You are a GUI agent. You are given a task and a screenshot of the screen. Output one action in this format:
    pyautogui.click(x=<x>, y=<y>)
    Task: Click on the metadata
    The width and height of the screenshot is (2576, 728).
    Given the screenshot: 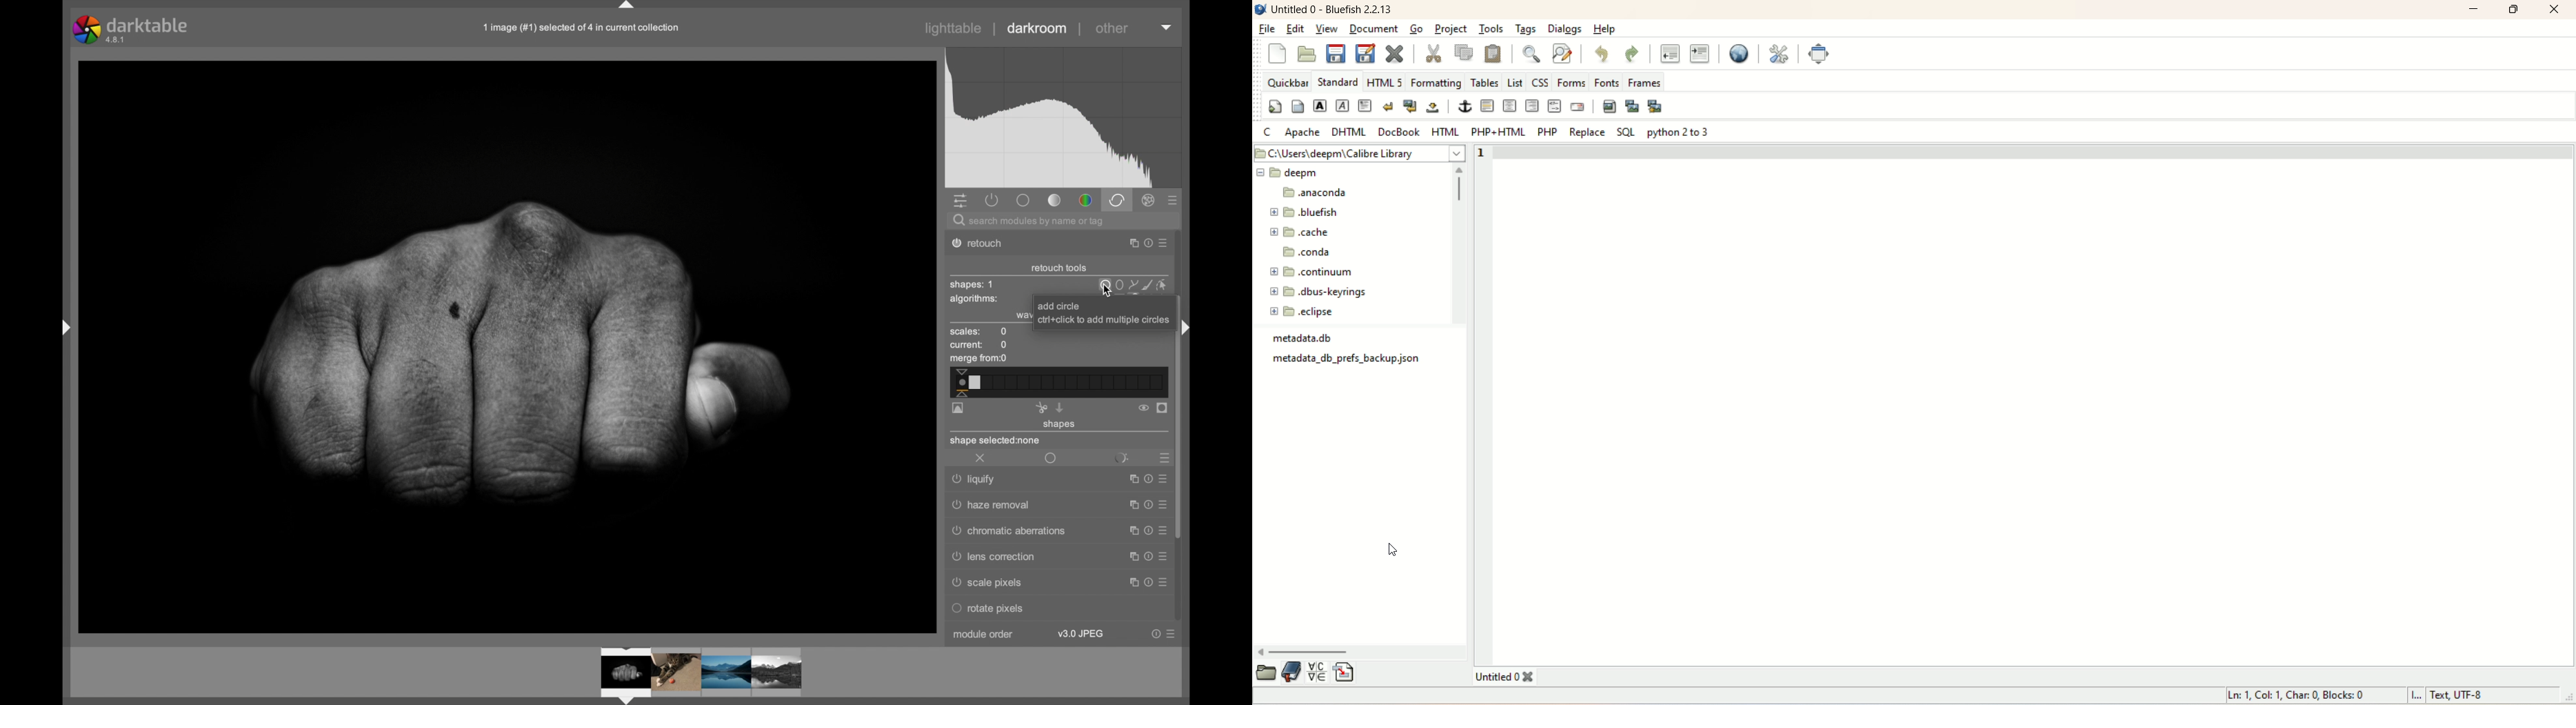 What is the action you would take?
    pyautogui.click(x=1350, y=352)
    